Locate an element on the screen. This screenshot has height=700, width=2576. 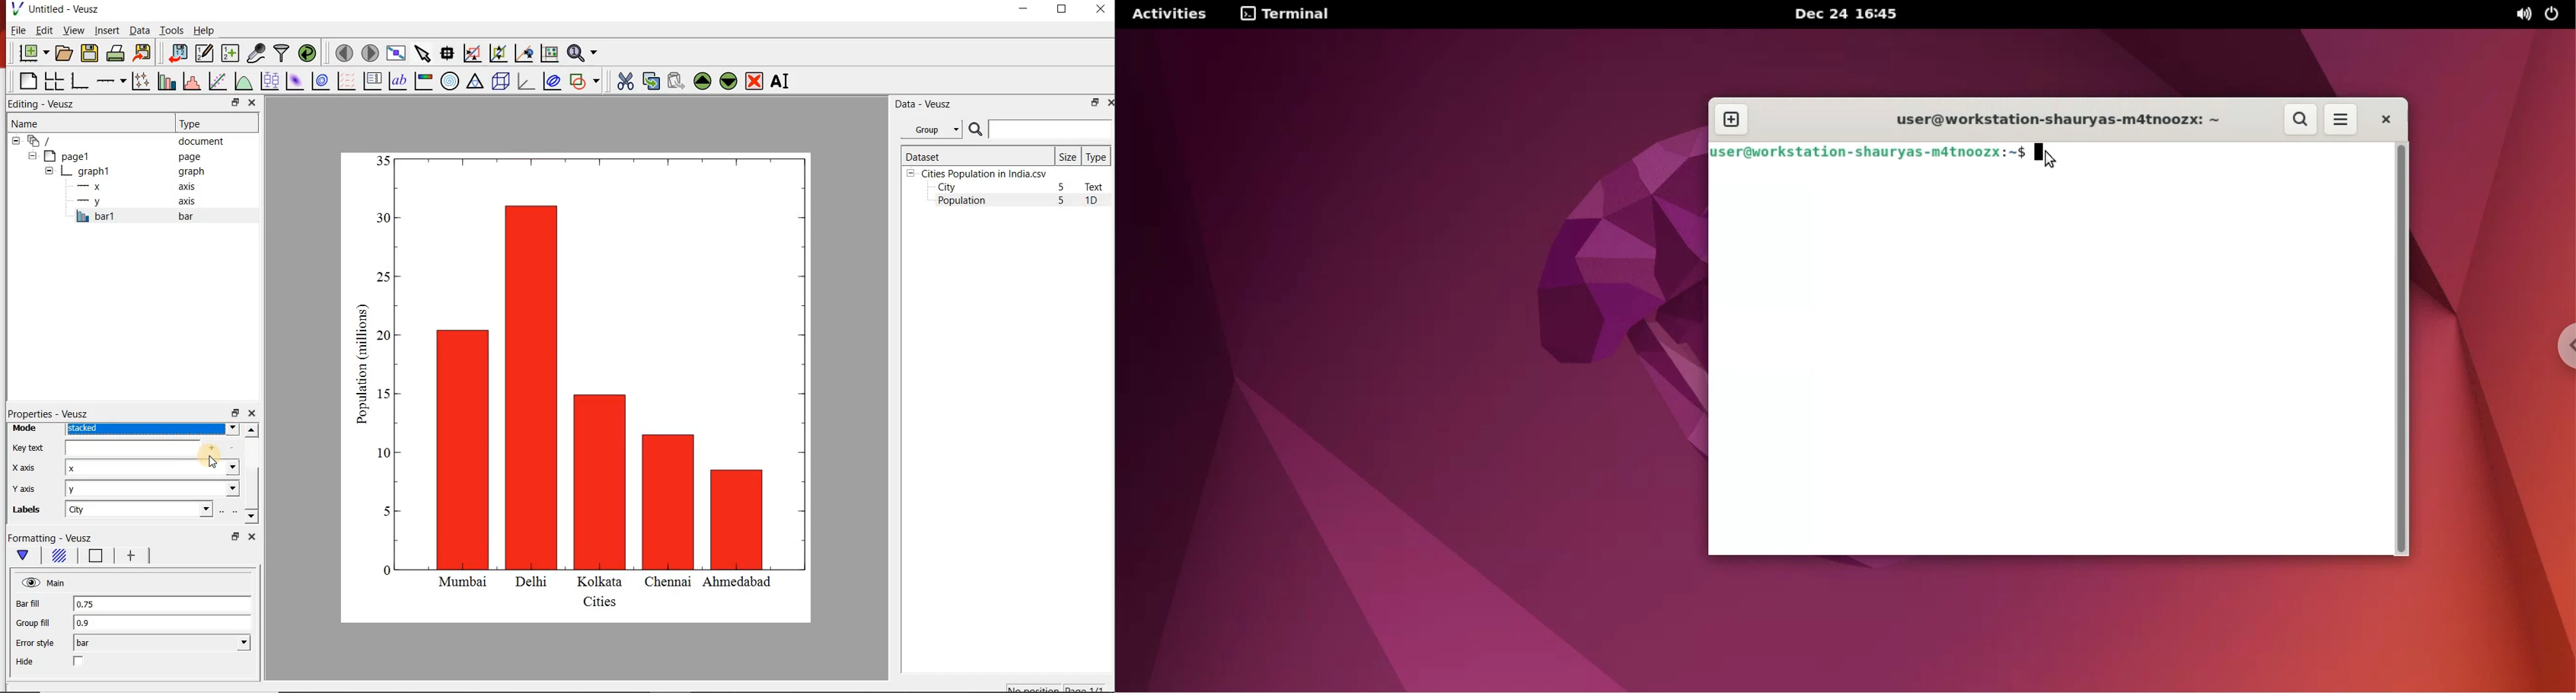
Data - Veusz is located at coordinates (921, 104).